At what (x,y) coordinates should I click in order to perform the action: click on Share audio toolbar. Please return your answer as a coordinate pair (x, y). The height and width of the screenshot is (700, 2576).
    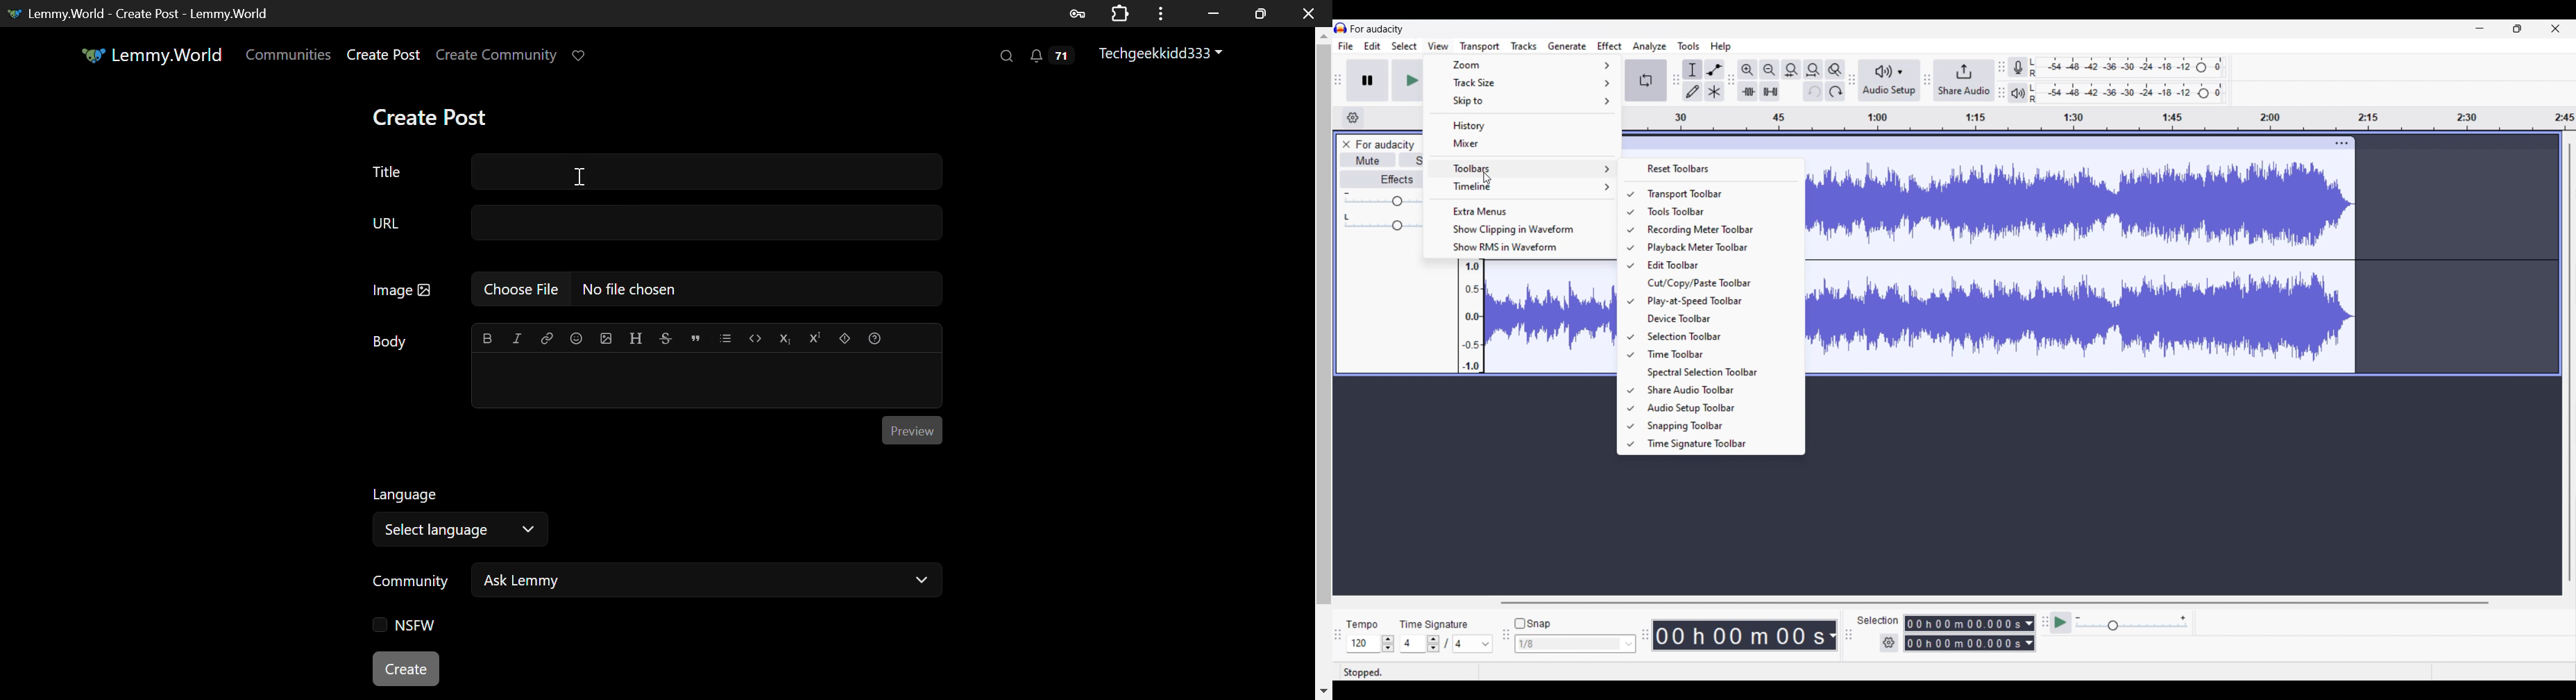
    Looking at the image, I should click on (1719, 390).